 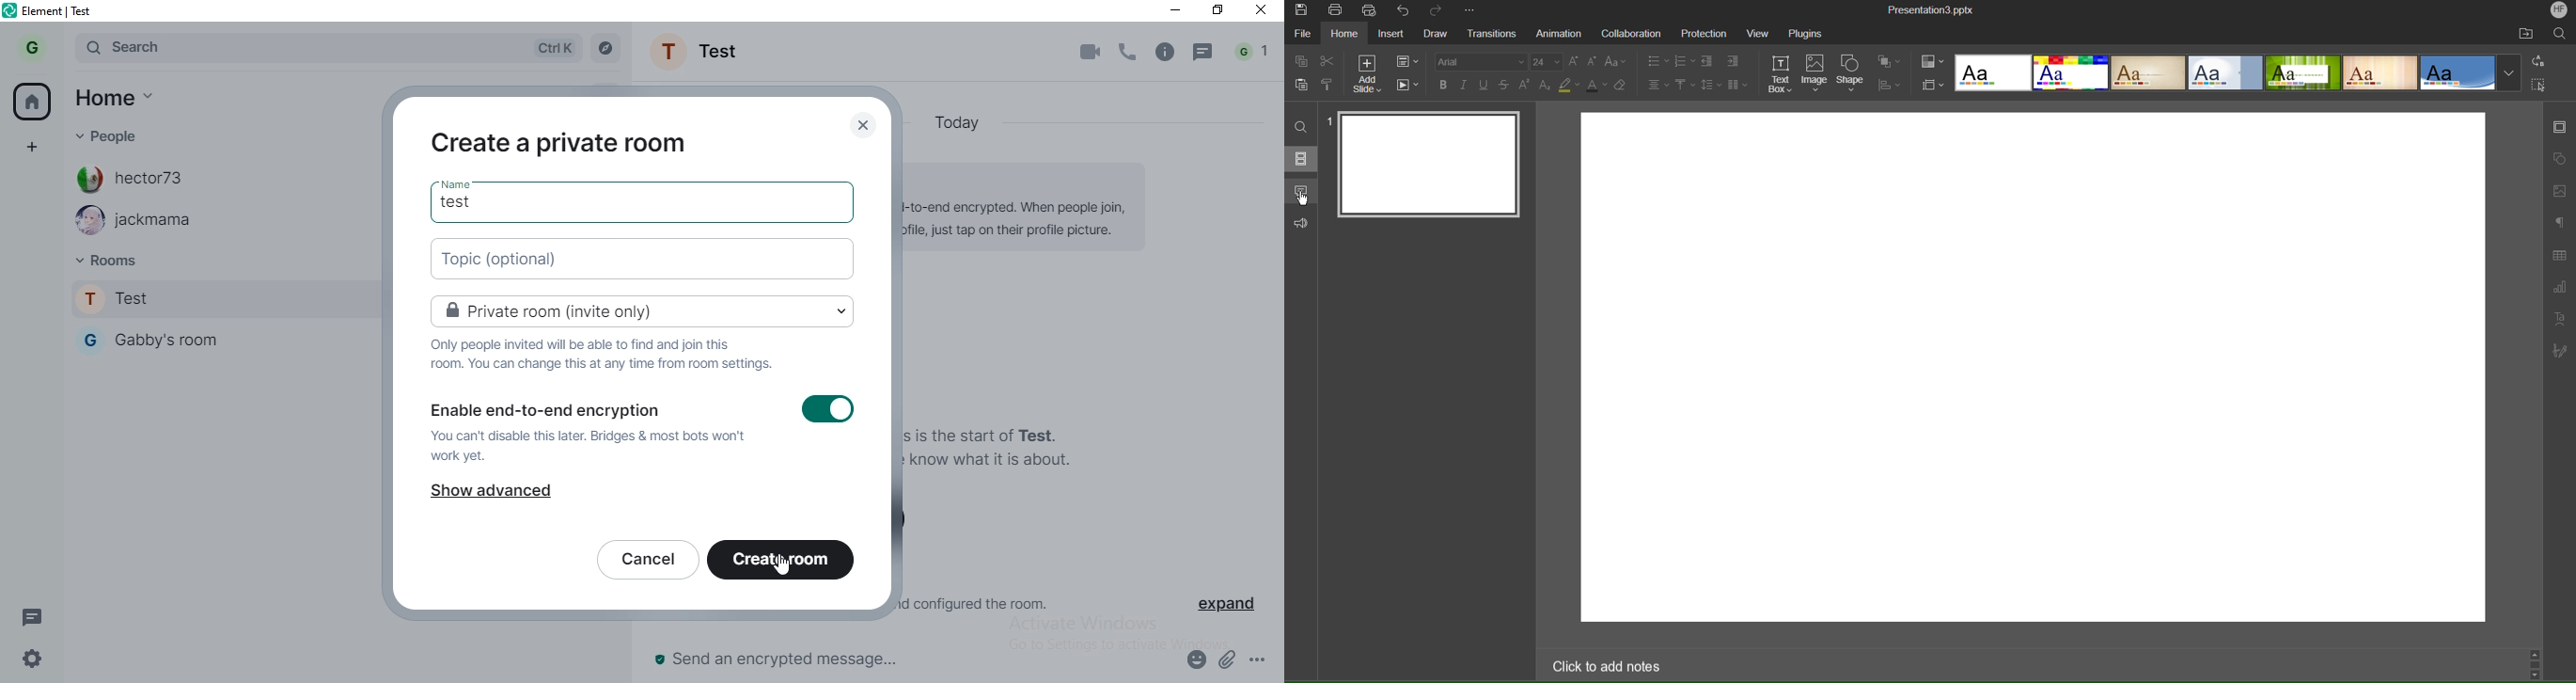 What do you see at coordinates (2558, 11) in the screenshot?
I see `Account` at bounding box center [2558, 11].